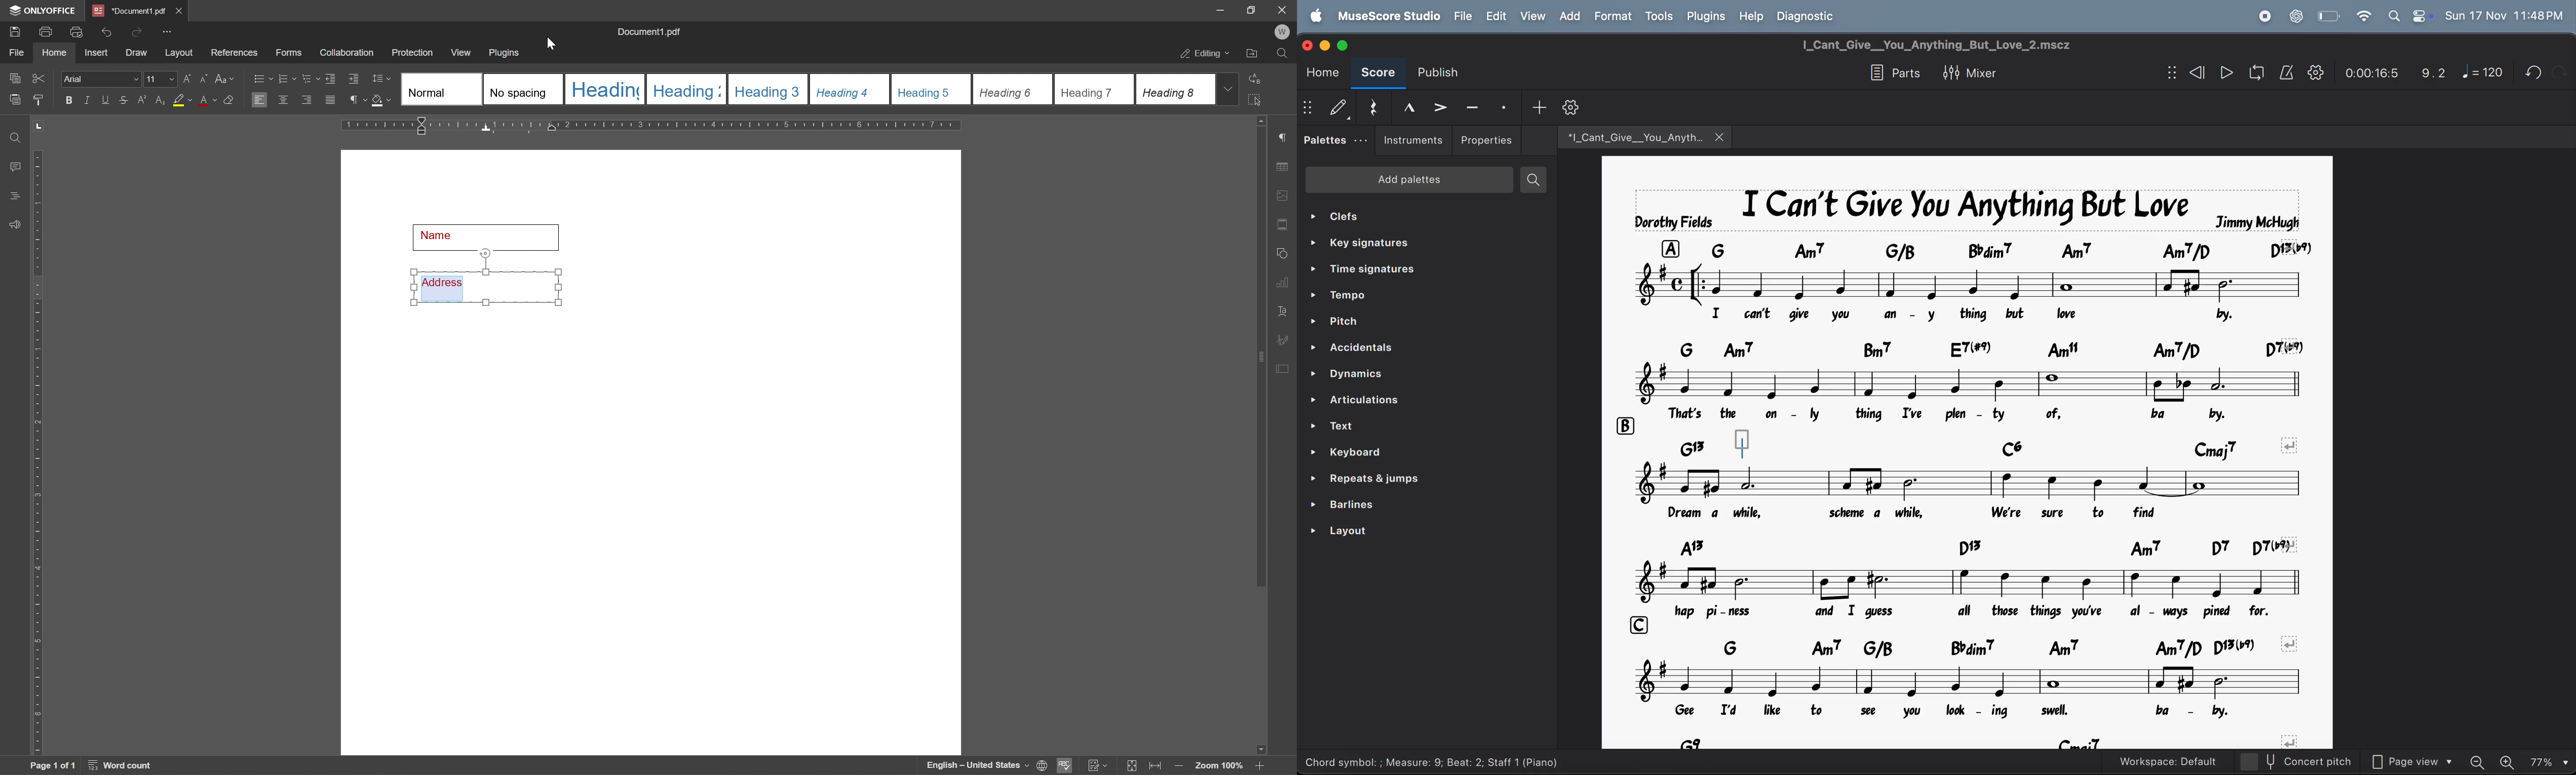 The width and height of the screenshot is (2576, 784). I want to click on feedback and support, so click(12, 224).